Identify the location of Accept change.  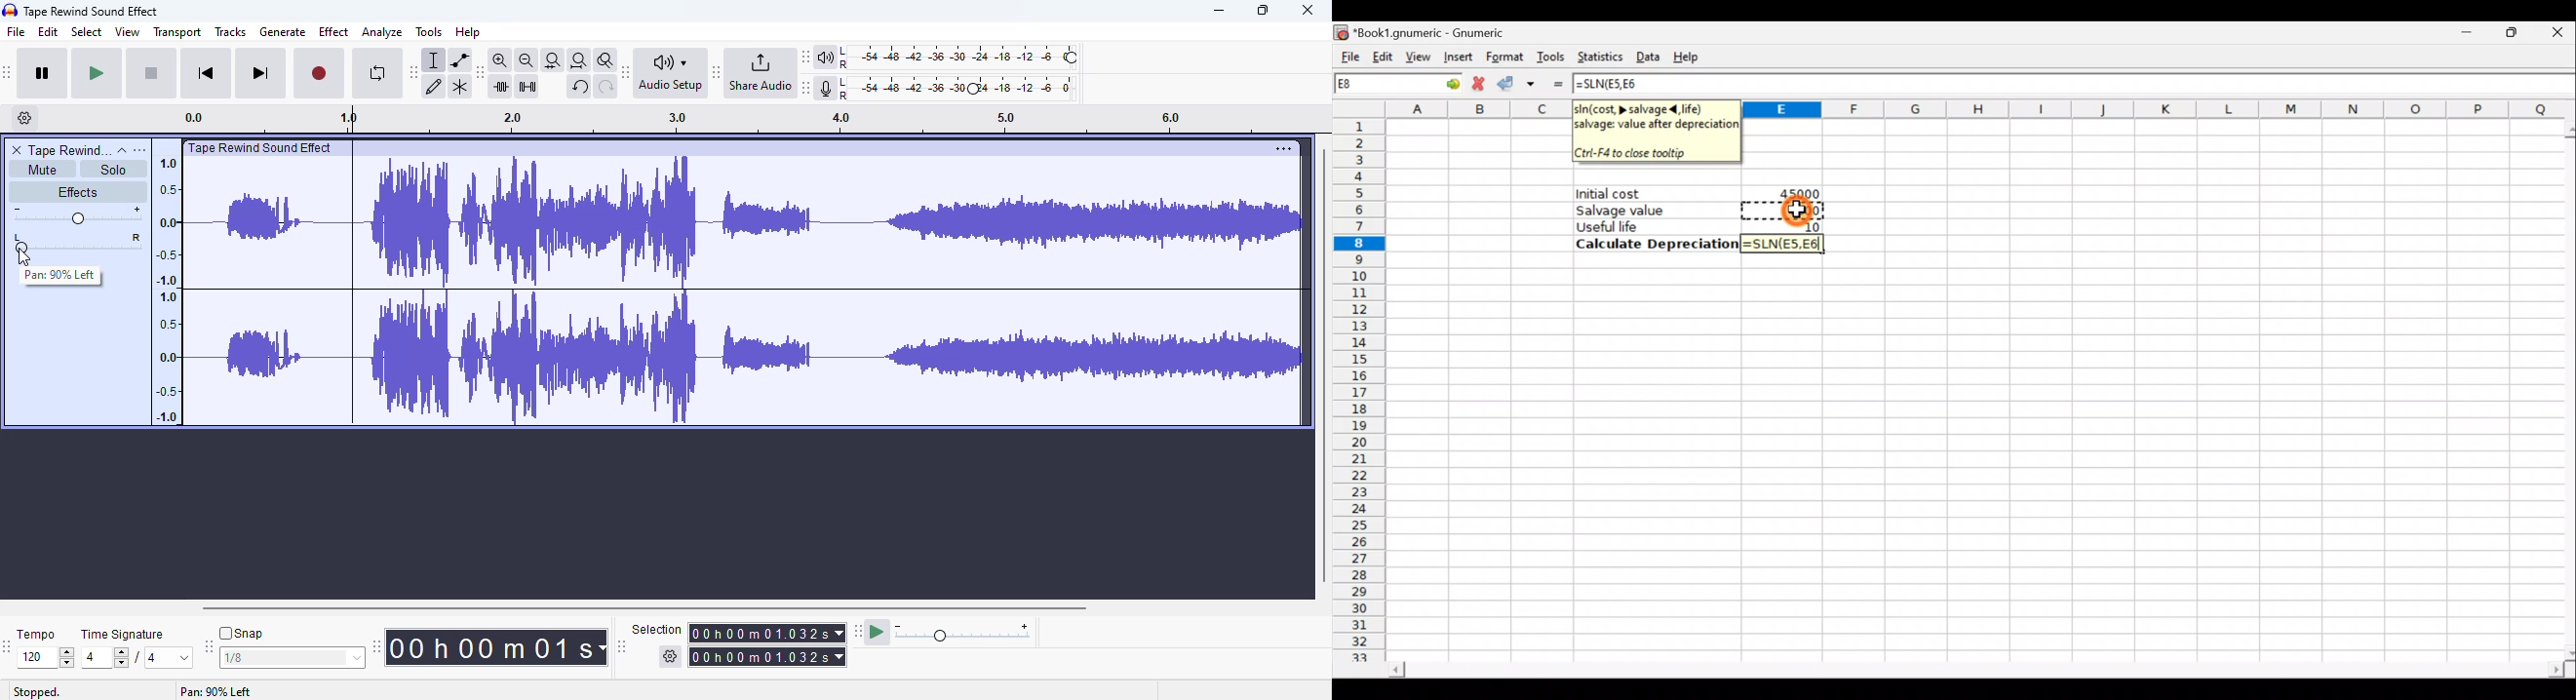
(1519, 82).